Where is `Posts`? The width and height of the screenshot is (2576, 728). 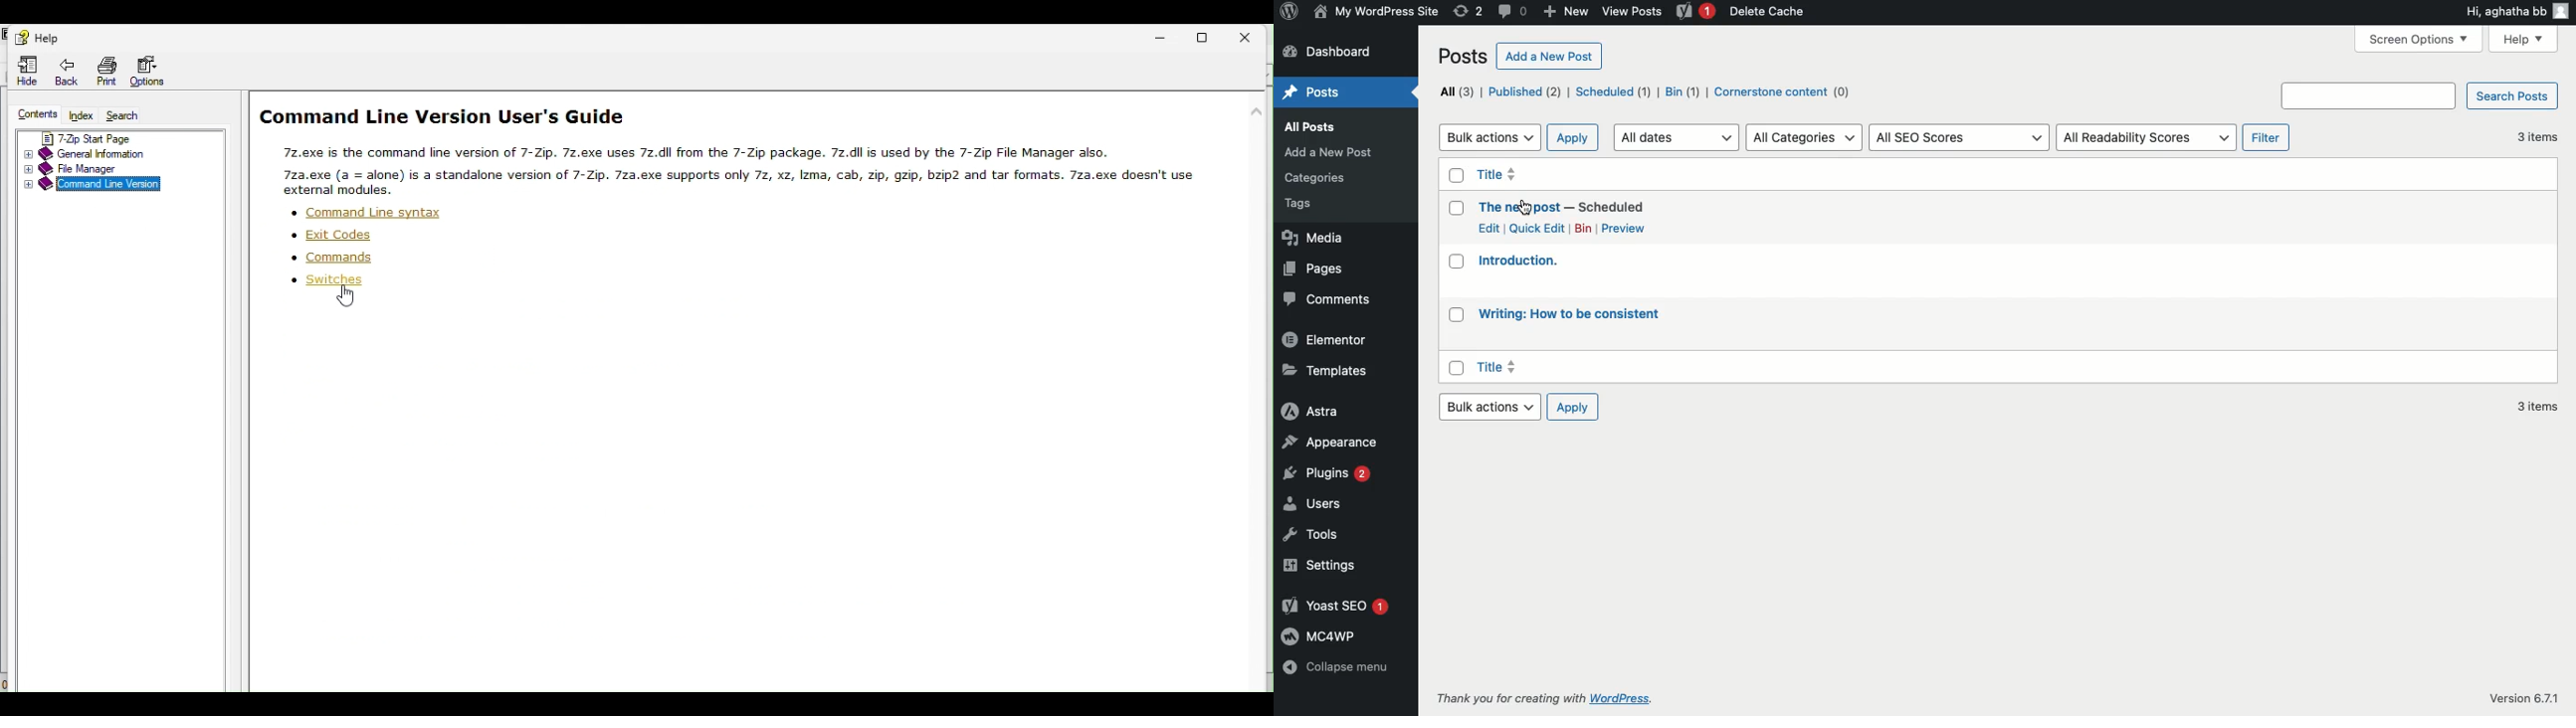
Posts is located at coordinates (1462, 56).